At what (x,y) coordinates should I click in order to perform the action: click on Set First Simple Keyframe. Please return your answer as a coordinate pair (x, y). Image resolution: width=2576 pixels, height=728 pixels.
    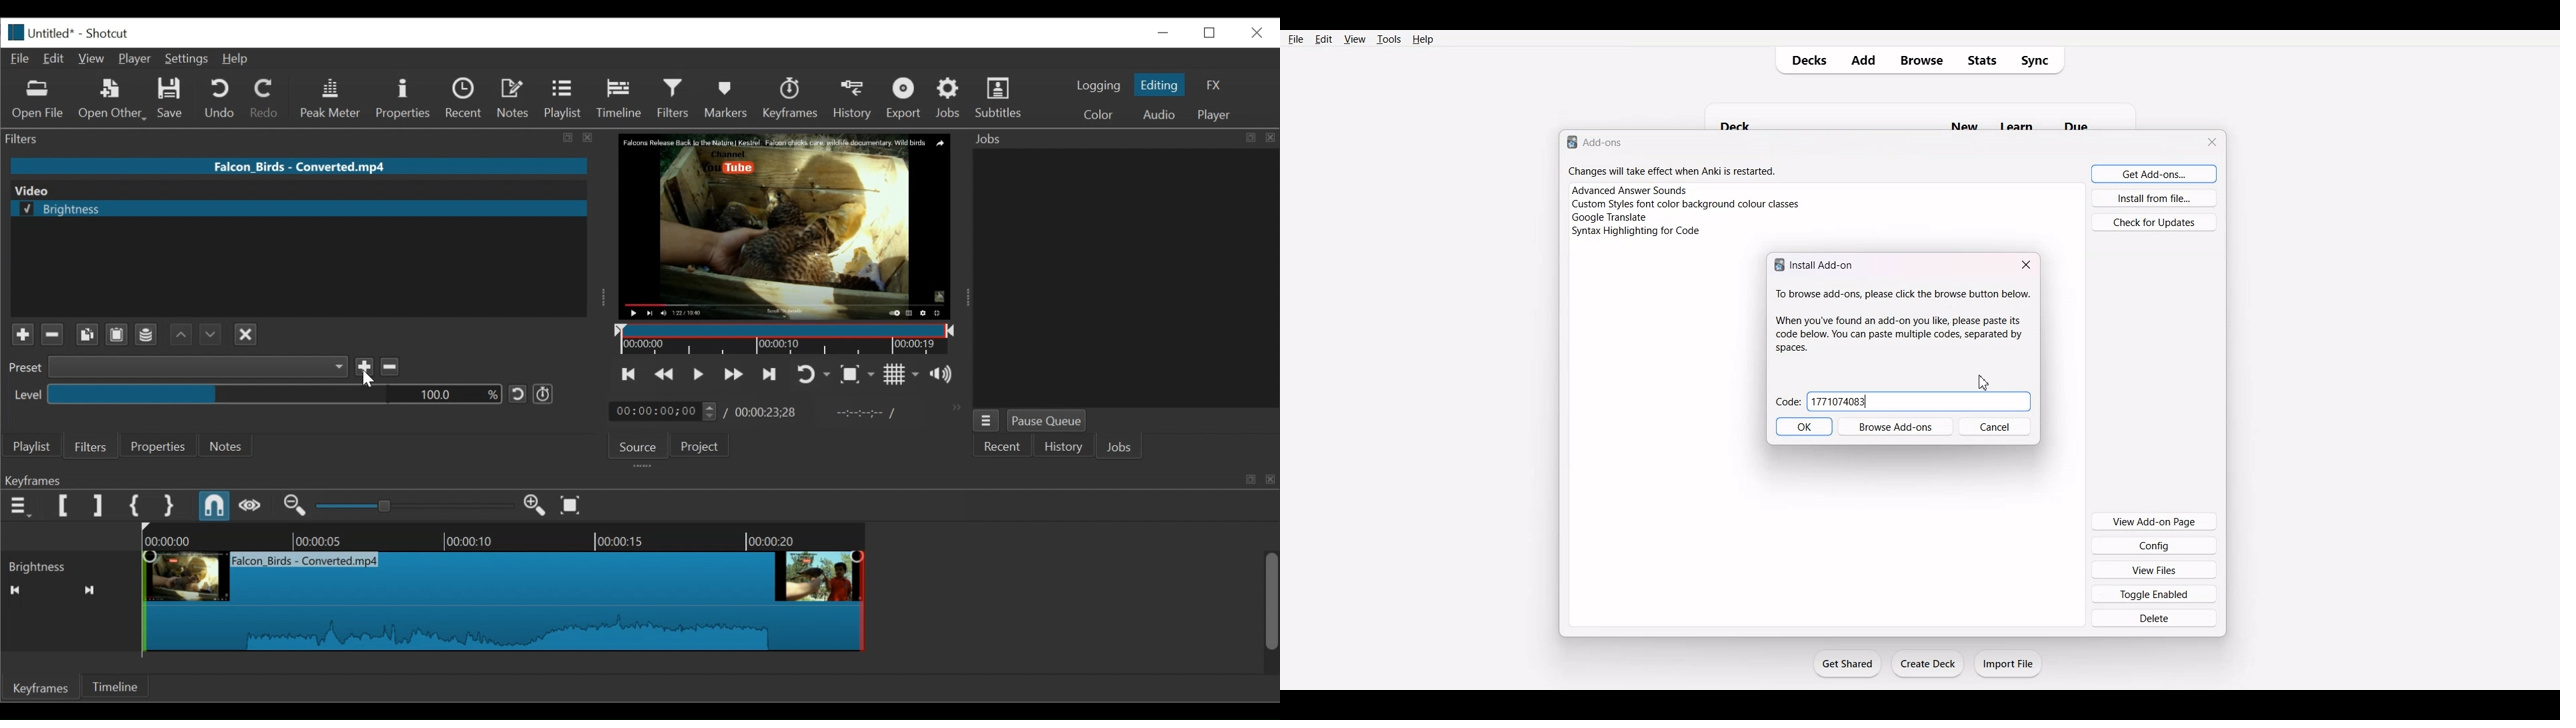
    Looking at the image, I should click on (134, 506).